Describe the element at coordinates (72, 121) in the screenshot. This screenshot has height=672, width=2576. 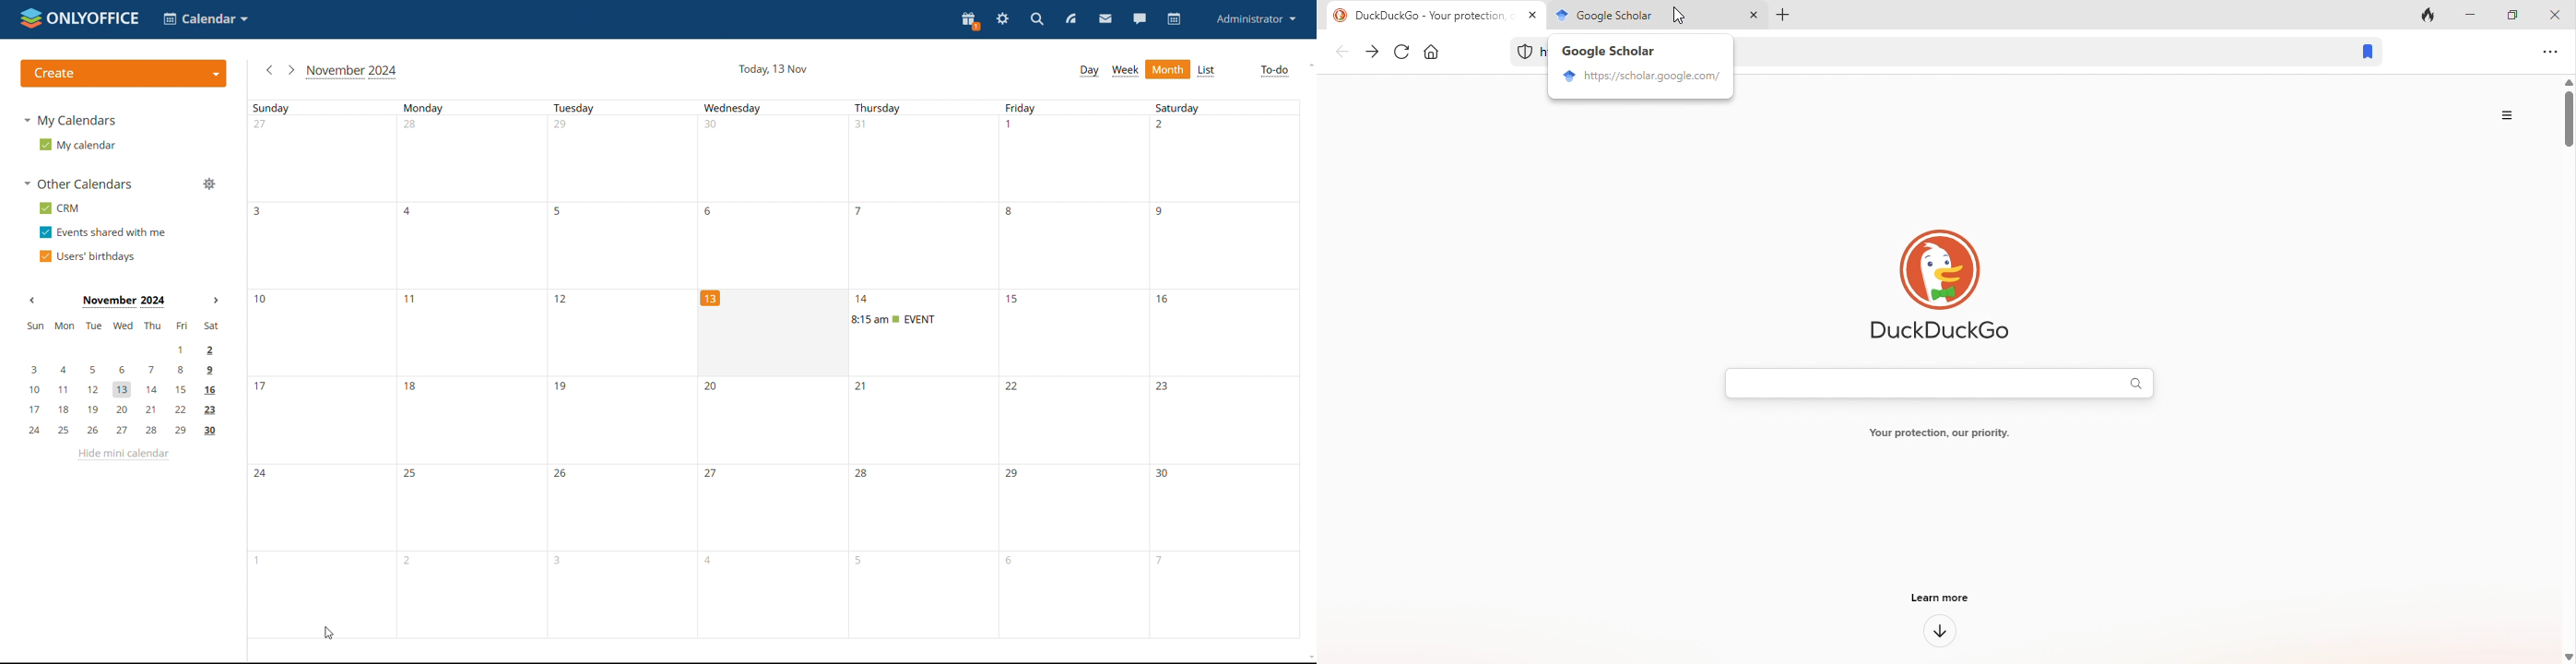
I see `my calendars` at that location.